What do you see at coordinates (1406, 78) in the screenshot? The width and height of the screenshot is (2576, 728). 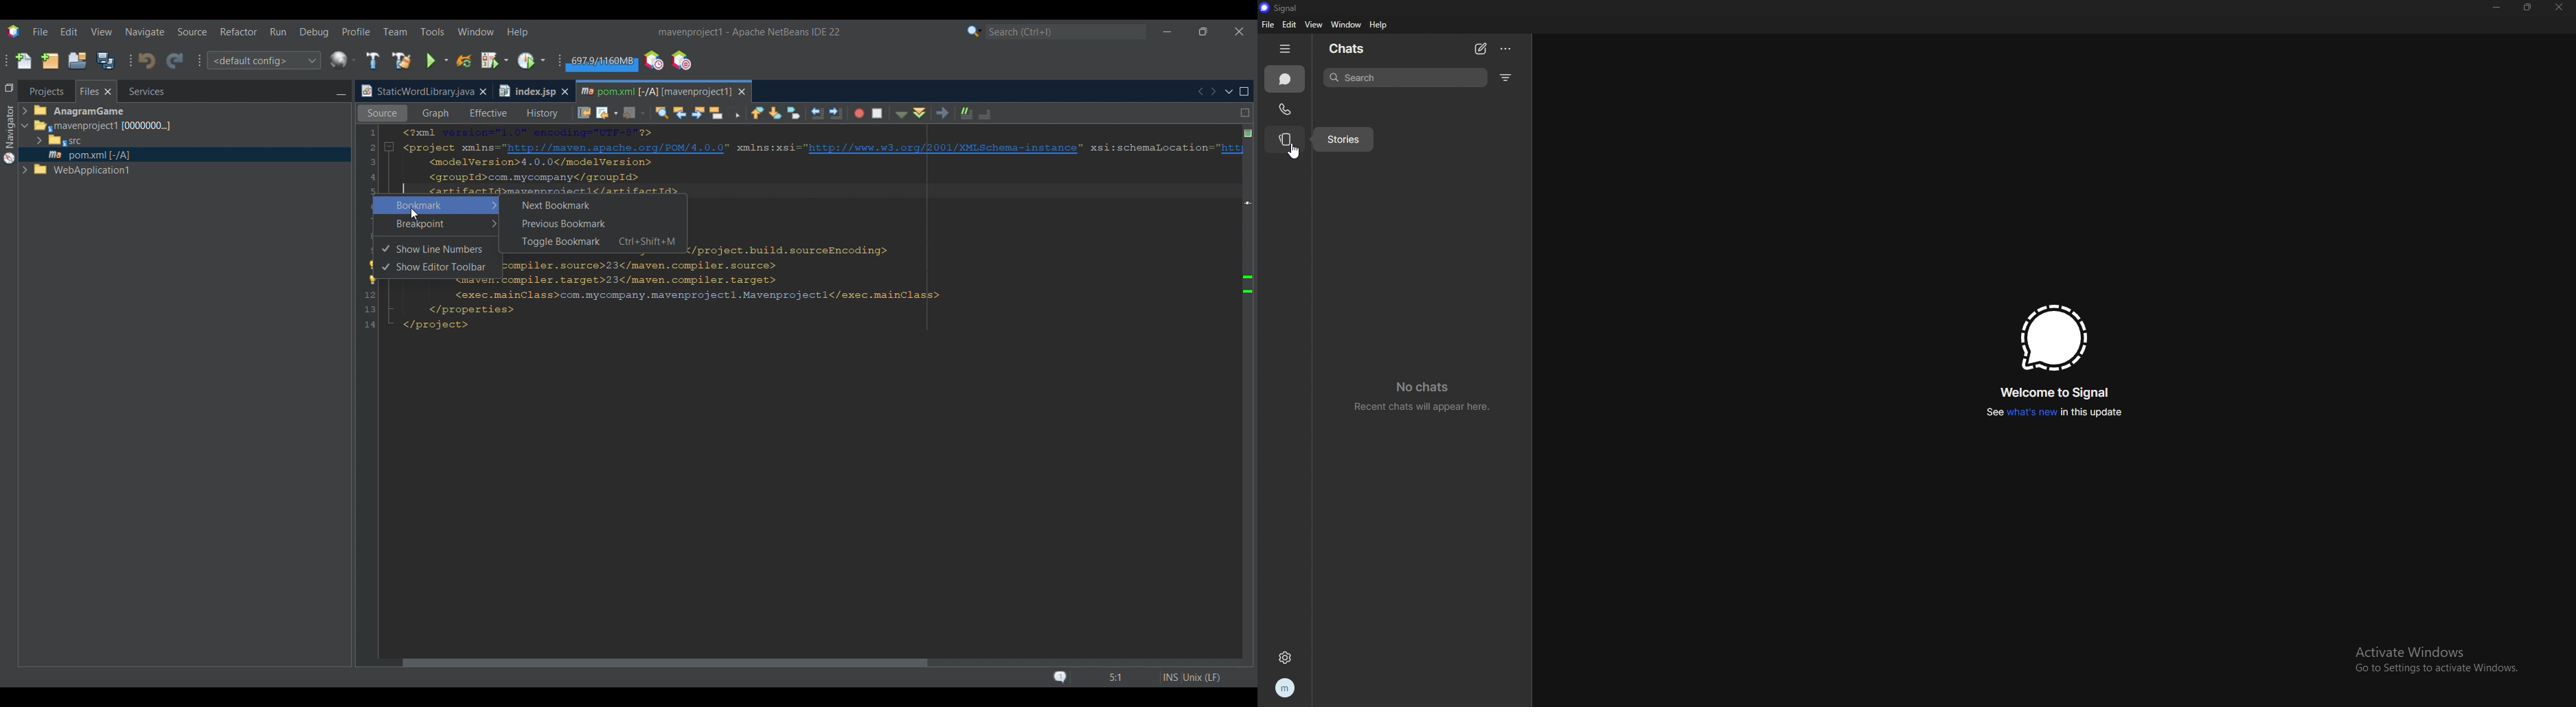 I see `search` at bounding box center [1406, 78].